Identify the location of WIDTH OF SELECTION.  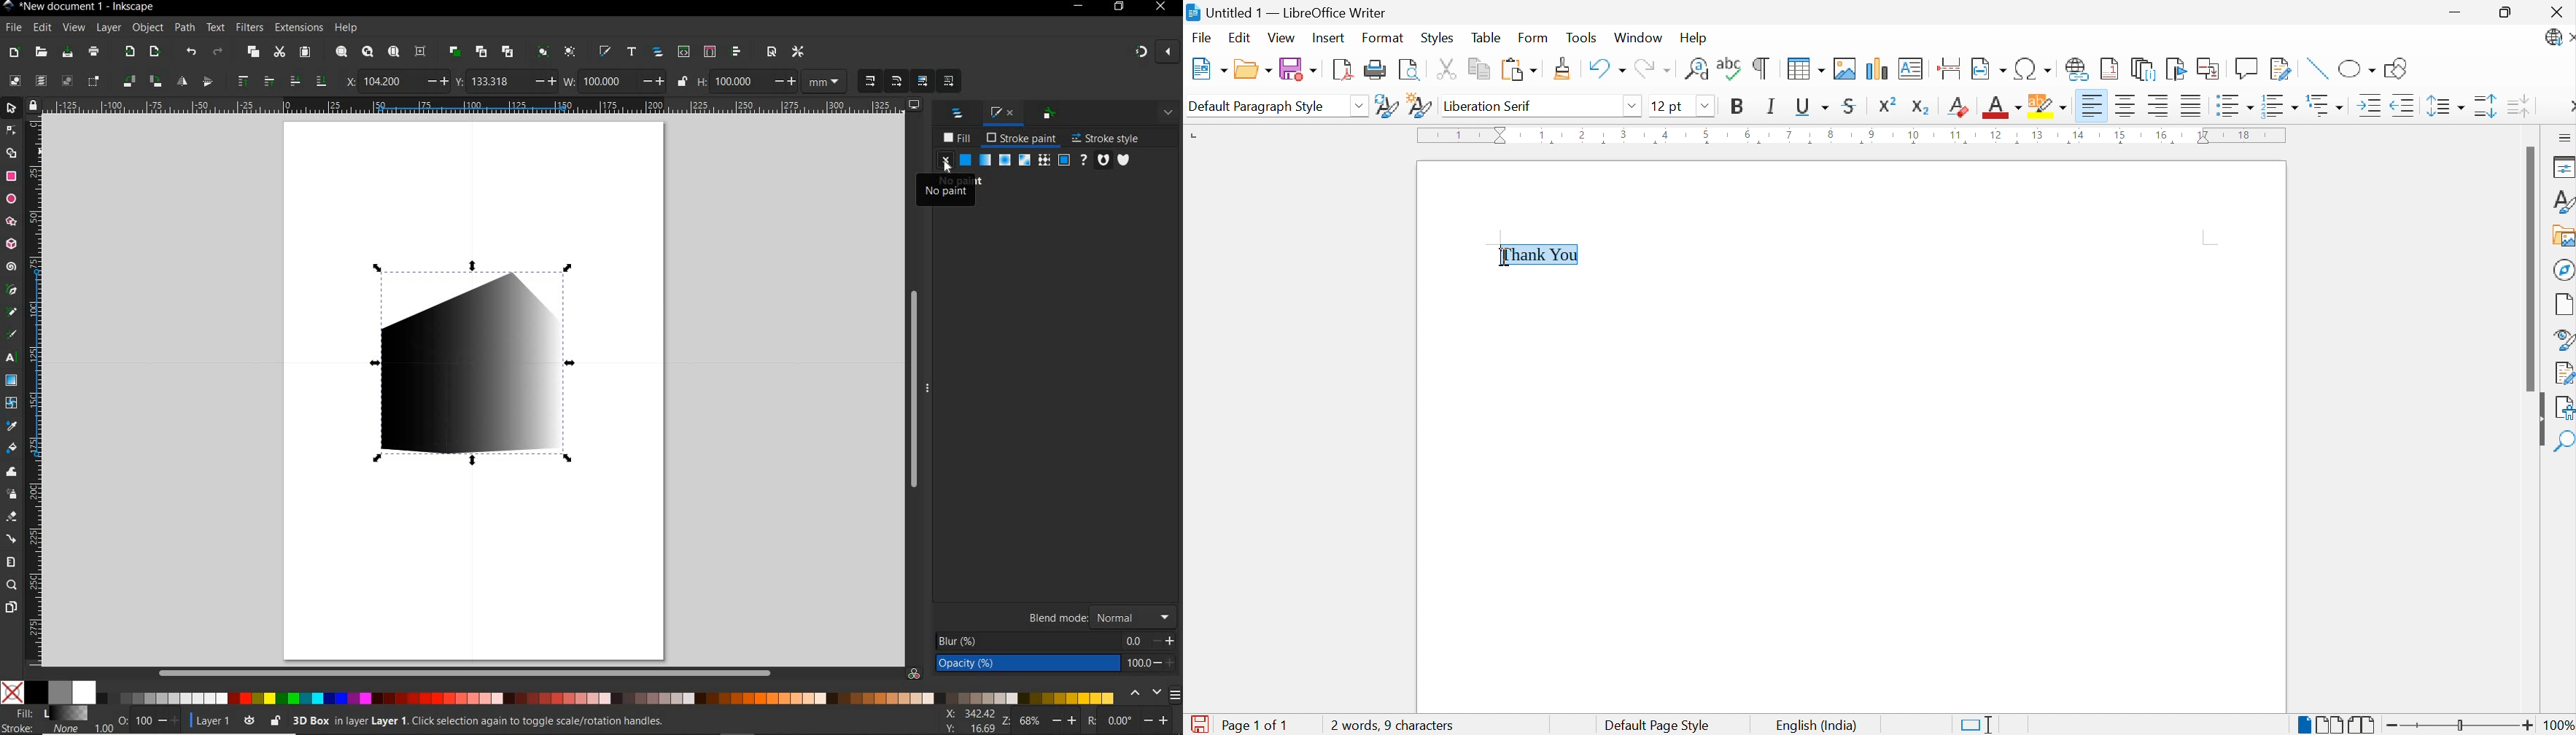
(570, 80).